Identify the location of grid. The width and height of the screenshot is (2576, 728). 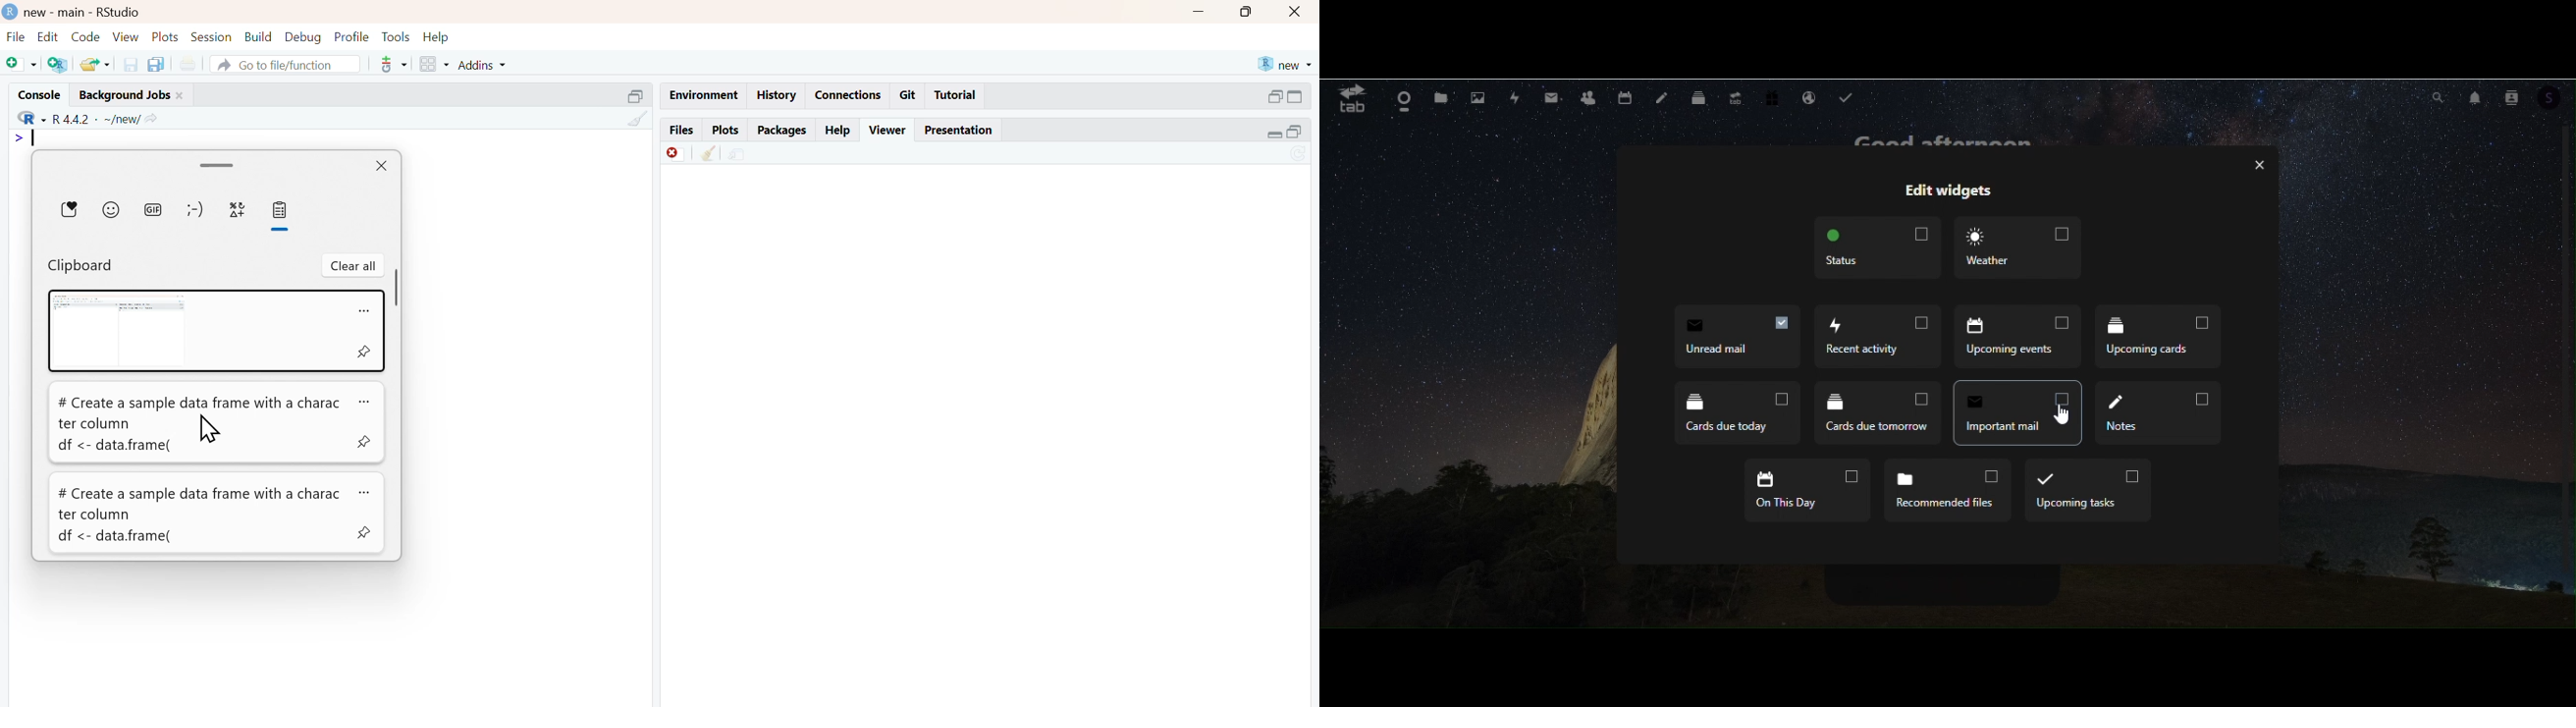
(436, 64).